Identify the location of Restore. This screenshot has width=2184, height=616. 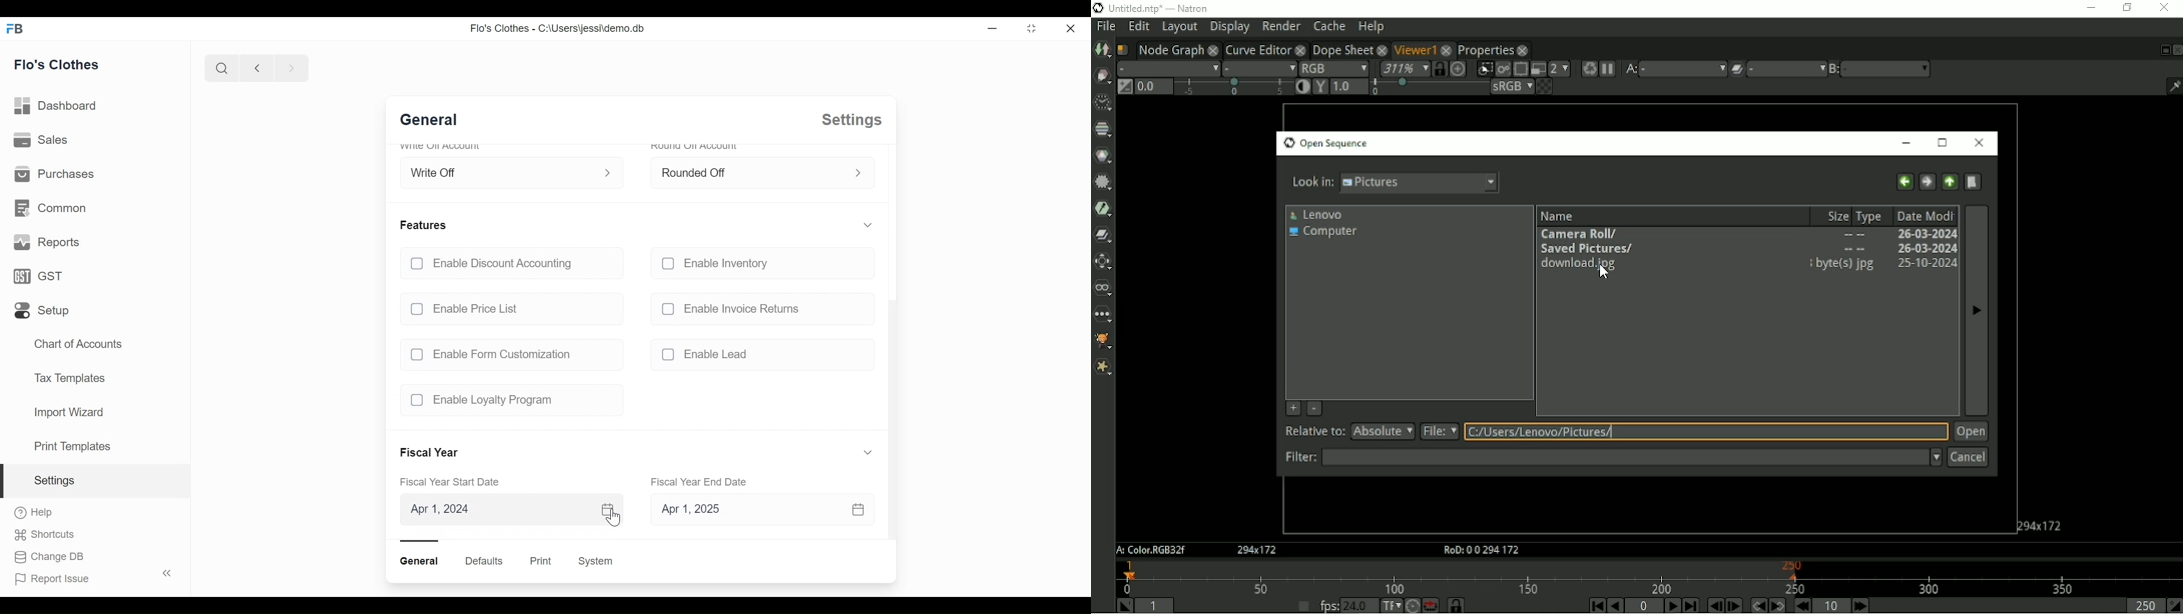
(1031, 28).